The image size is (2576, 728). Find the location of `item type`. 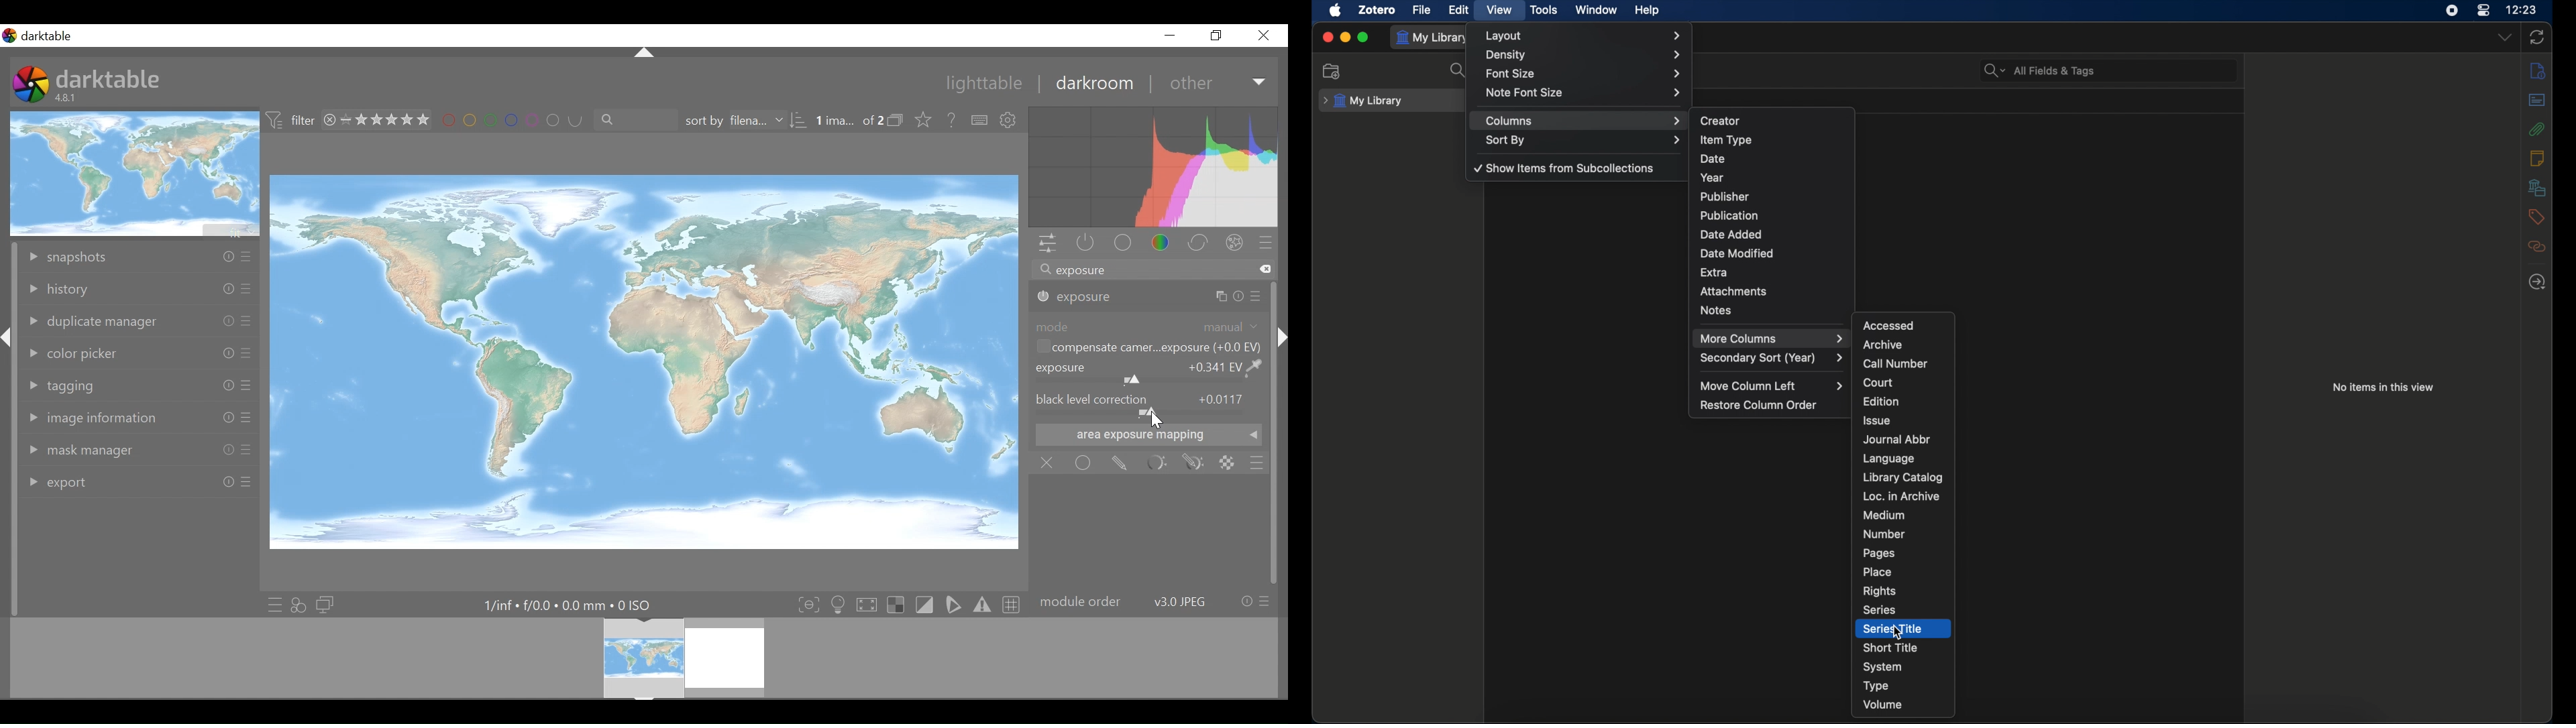

item type is located at coordinates (1727, 141).